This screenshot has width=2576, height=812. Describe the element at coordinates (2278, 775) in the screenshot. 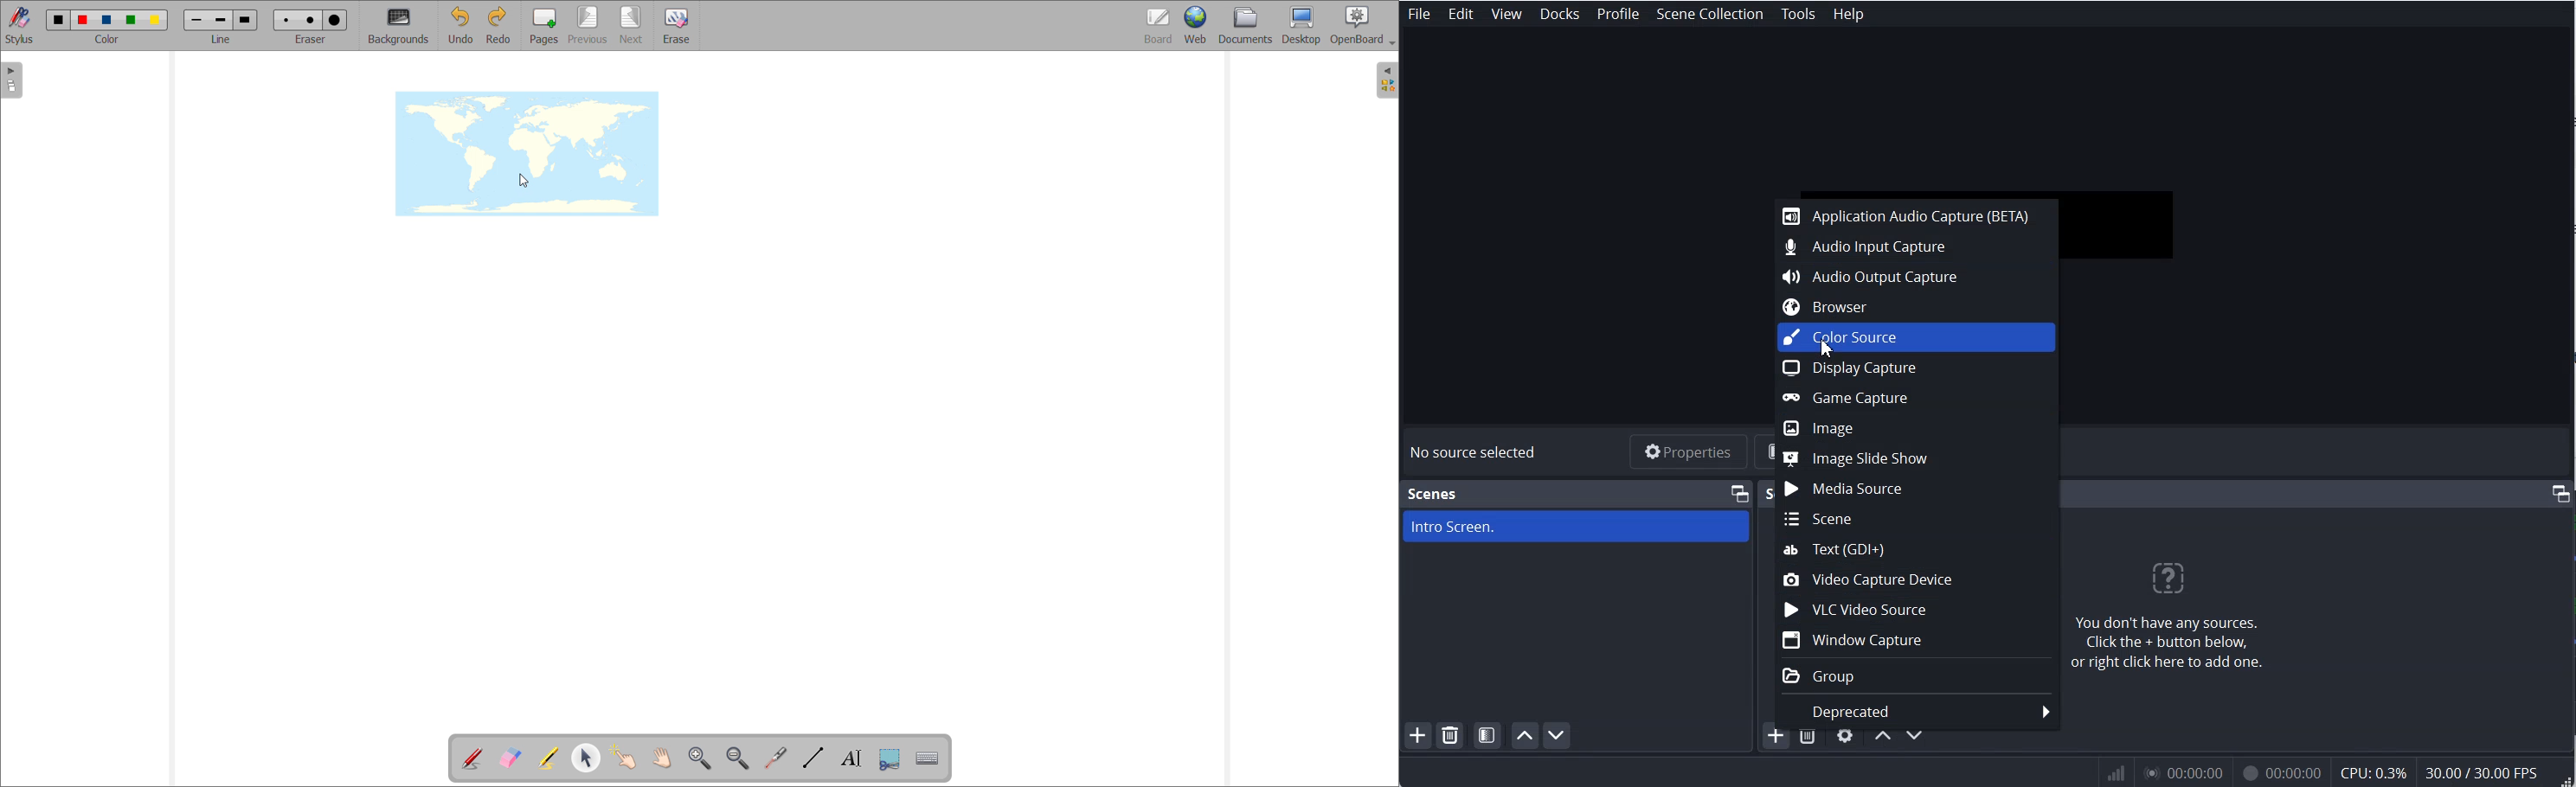

I see `00:00:00` at that location.